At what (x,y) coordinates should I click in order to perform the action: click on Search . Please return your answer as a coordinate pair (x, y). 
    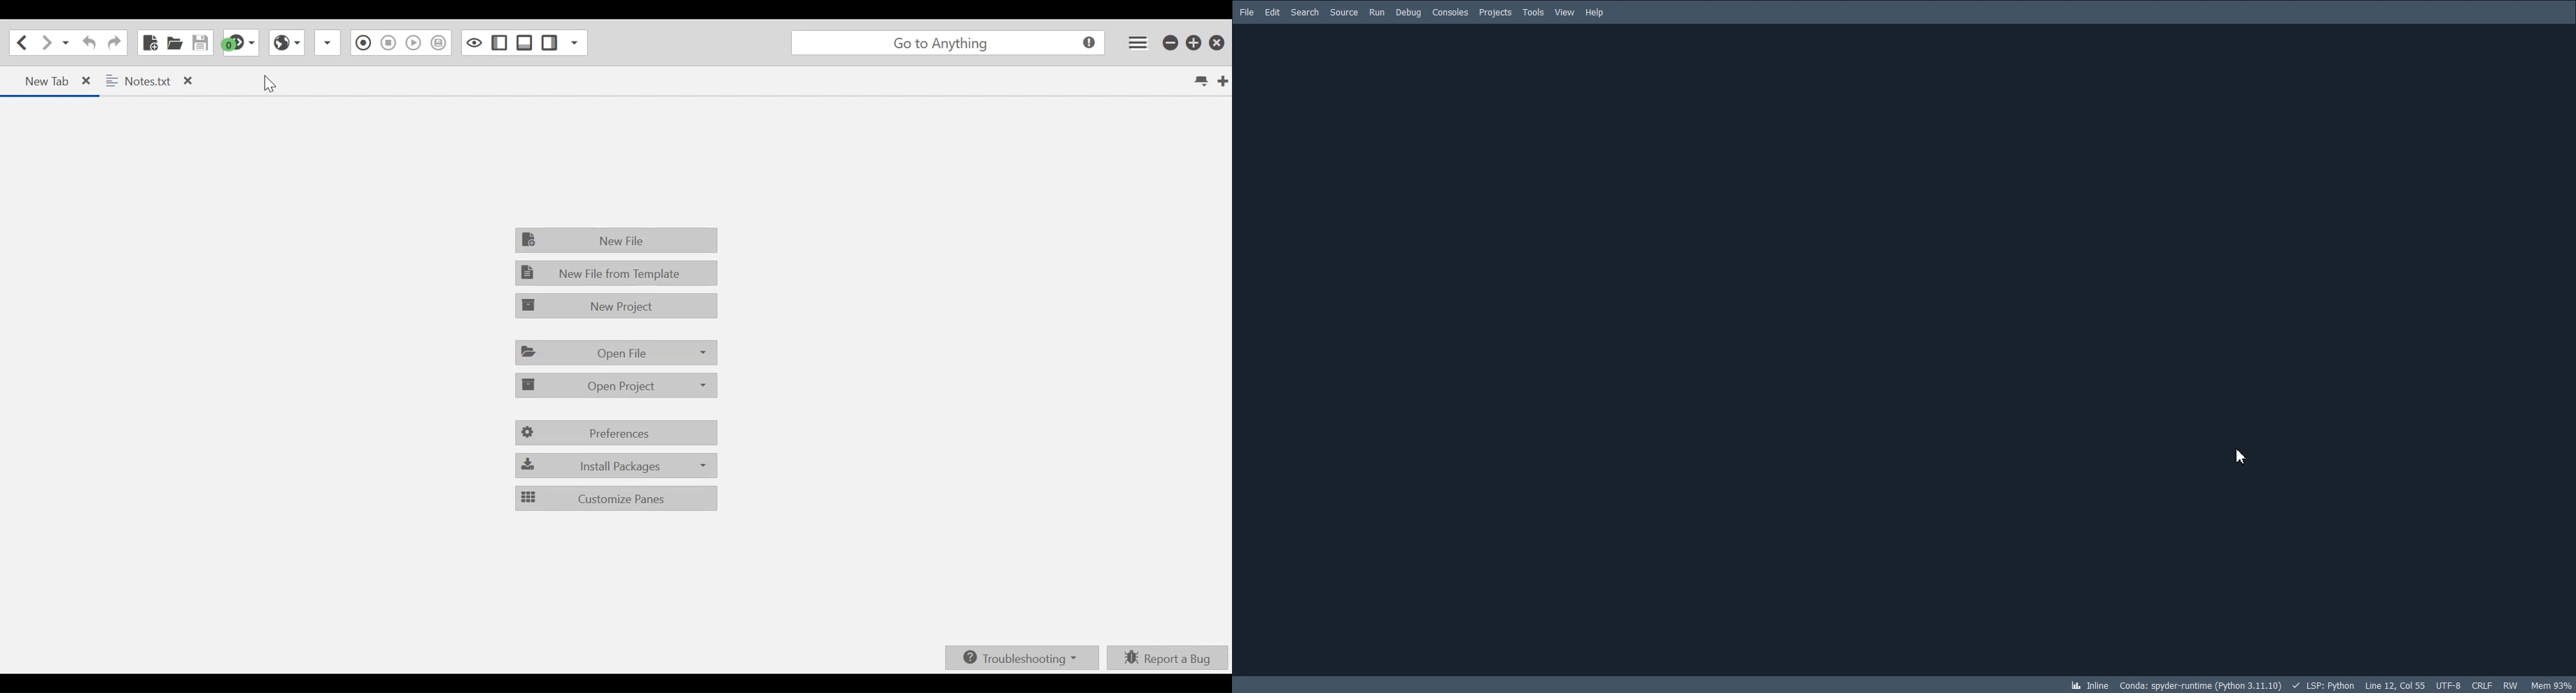
    Looking at the image, I should click on (948, 41).